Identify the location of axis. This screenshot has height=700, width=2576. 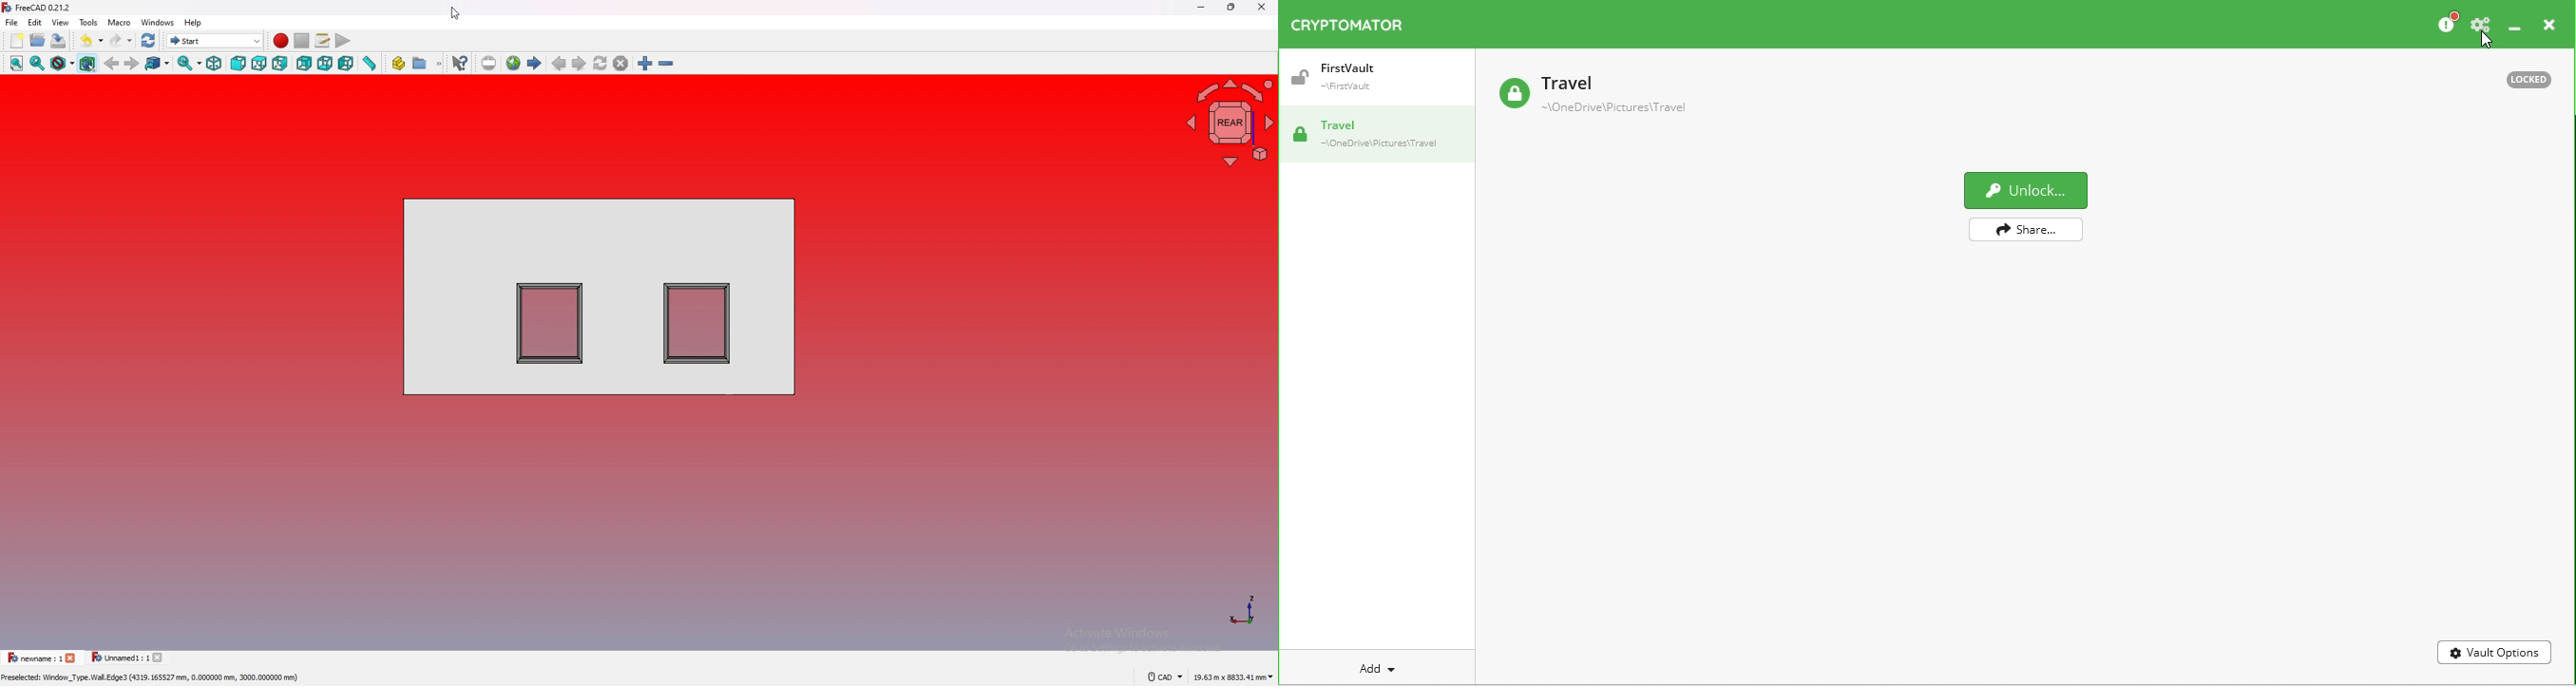
(1246, 609).